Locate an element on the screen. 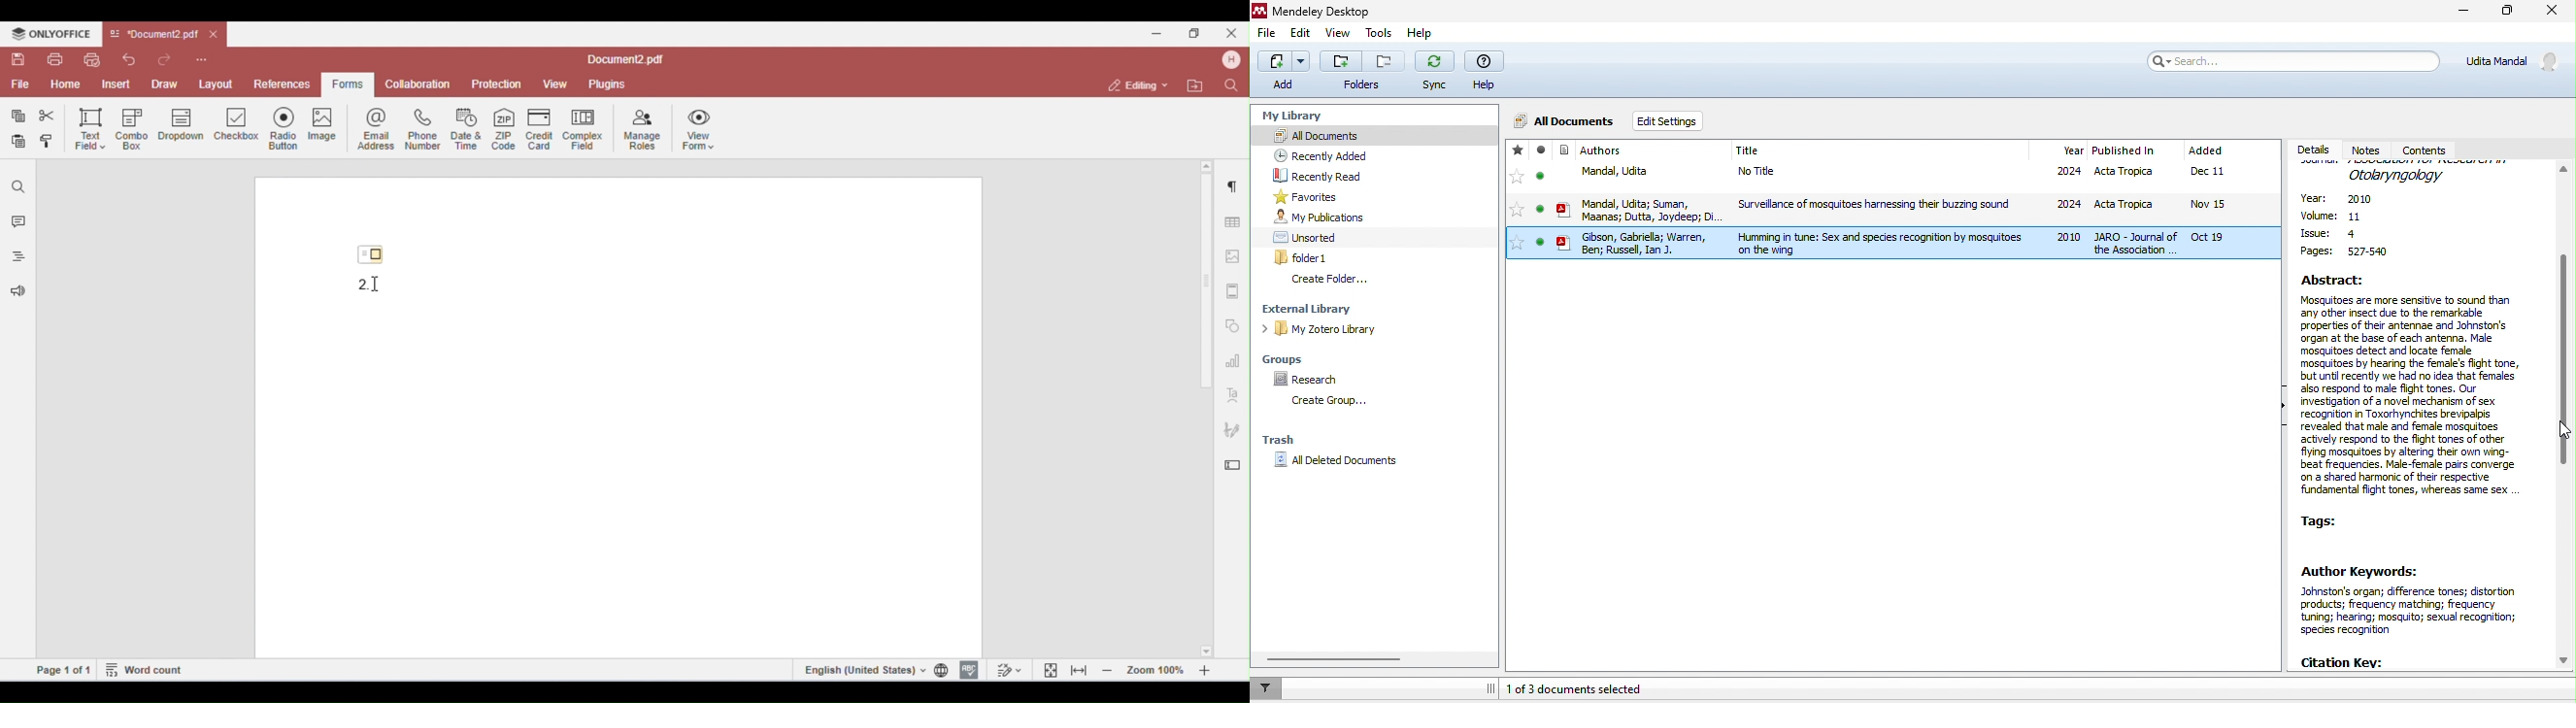  groups is located at coordinates (1289, 357).